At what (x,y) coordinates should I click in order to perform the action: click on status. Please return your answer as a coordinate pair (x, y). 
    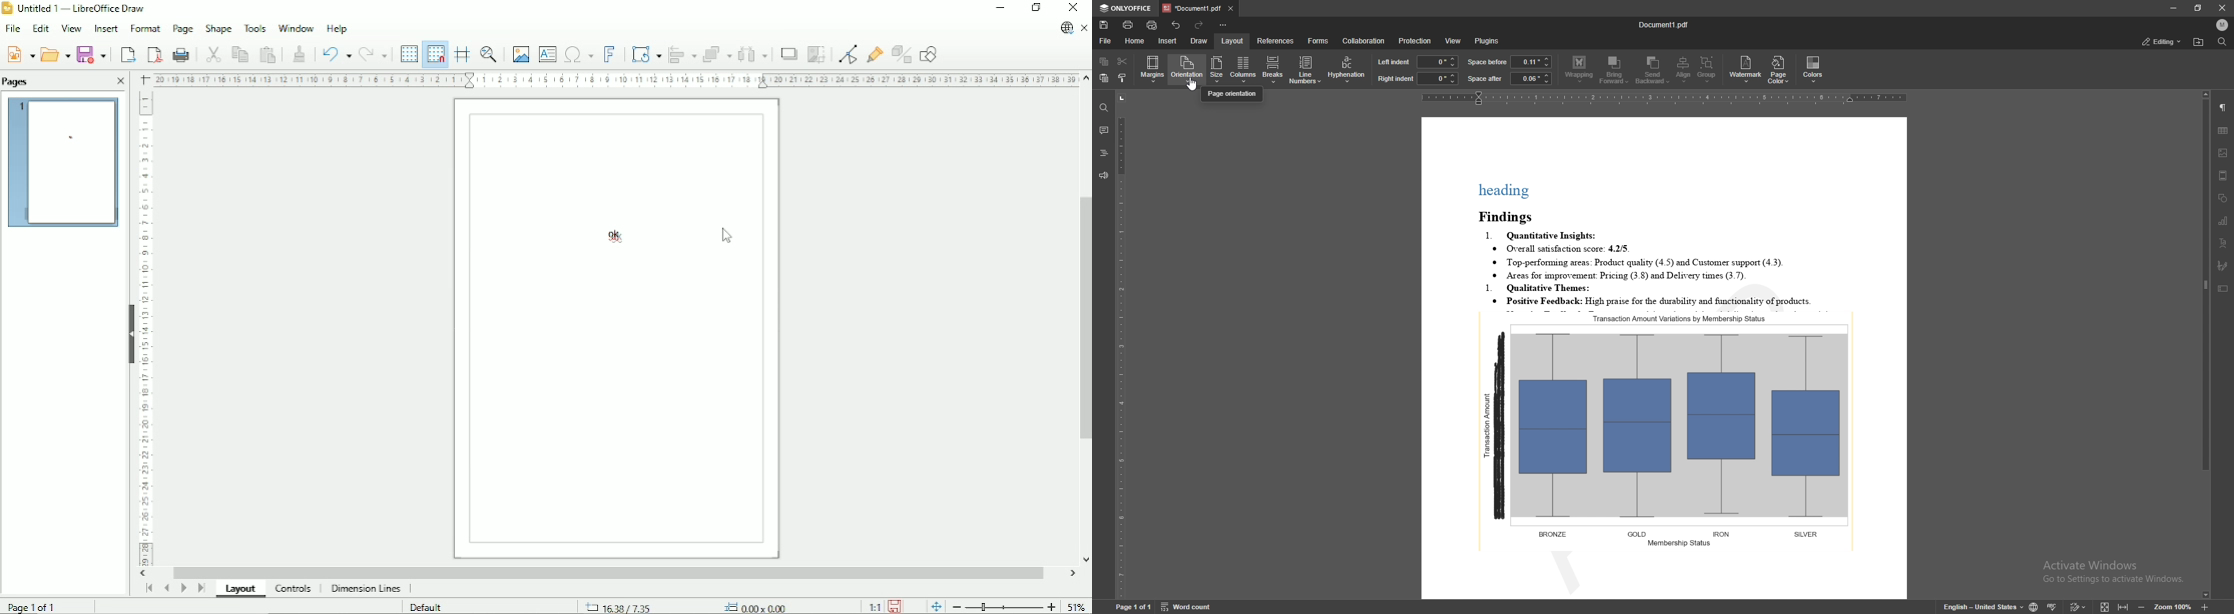
    Looking at the image, I should click on (2163, 41).